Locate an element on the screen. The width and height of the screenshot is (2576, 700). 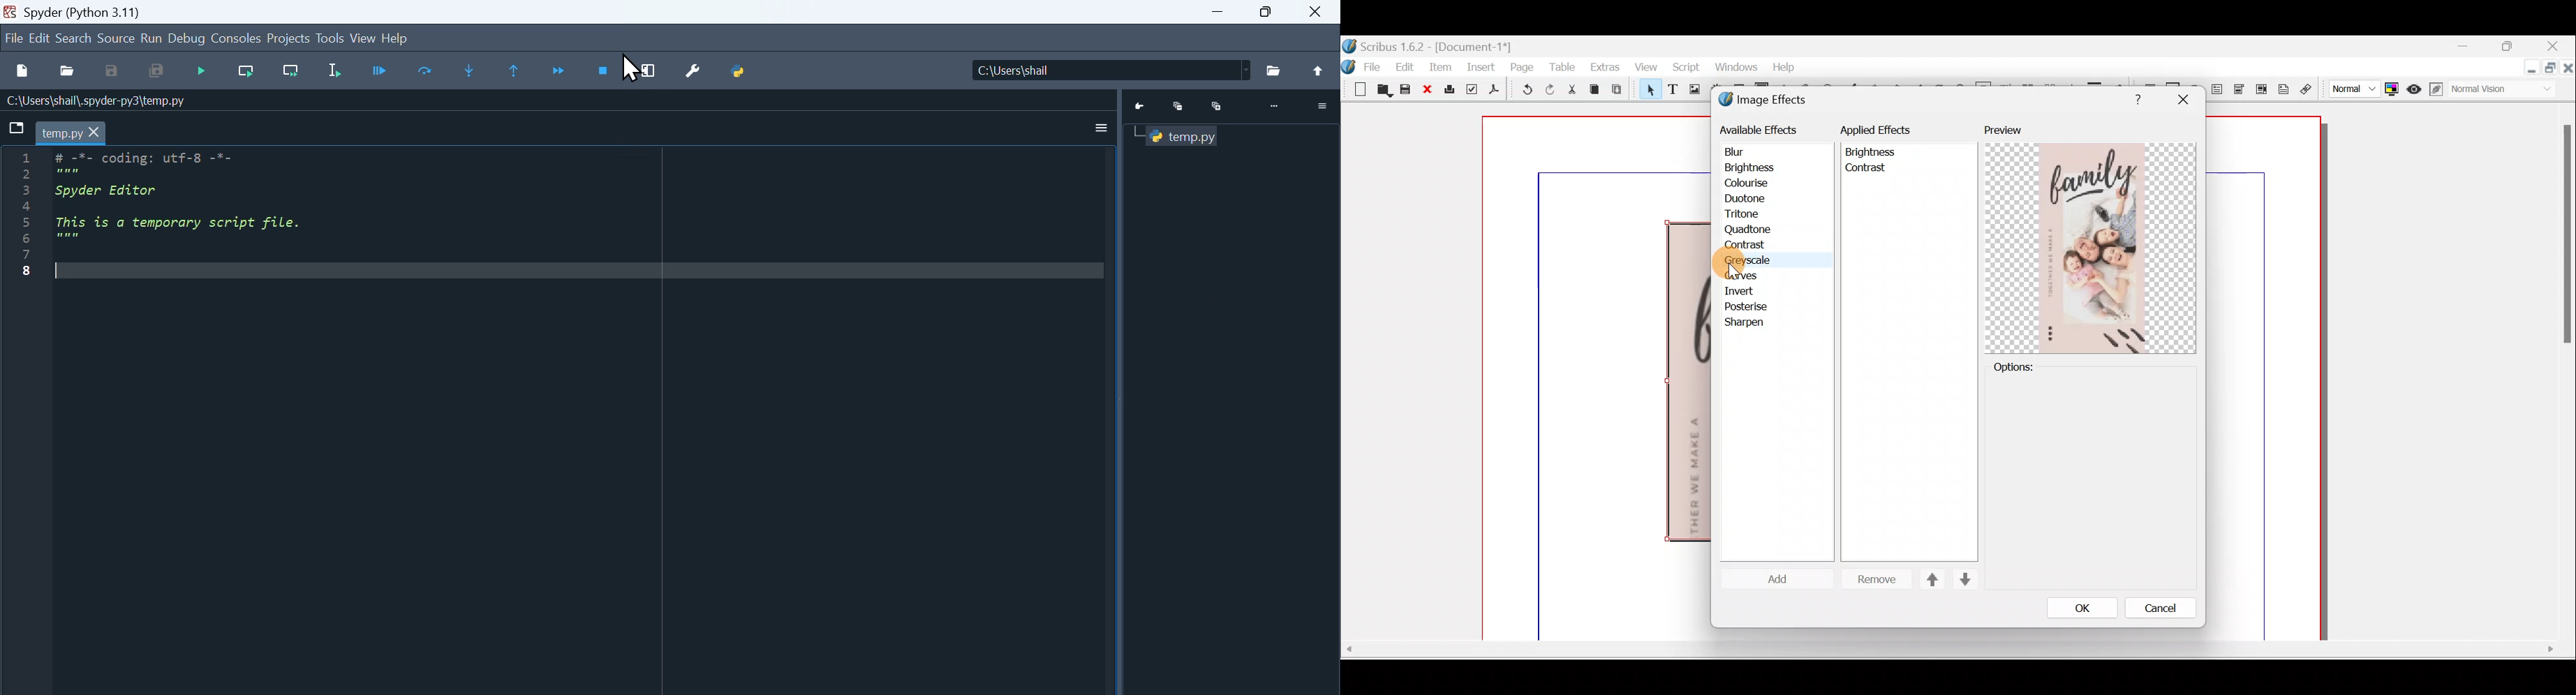
Up is located at coordinates (1934, 580).